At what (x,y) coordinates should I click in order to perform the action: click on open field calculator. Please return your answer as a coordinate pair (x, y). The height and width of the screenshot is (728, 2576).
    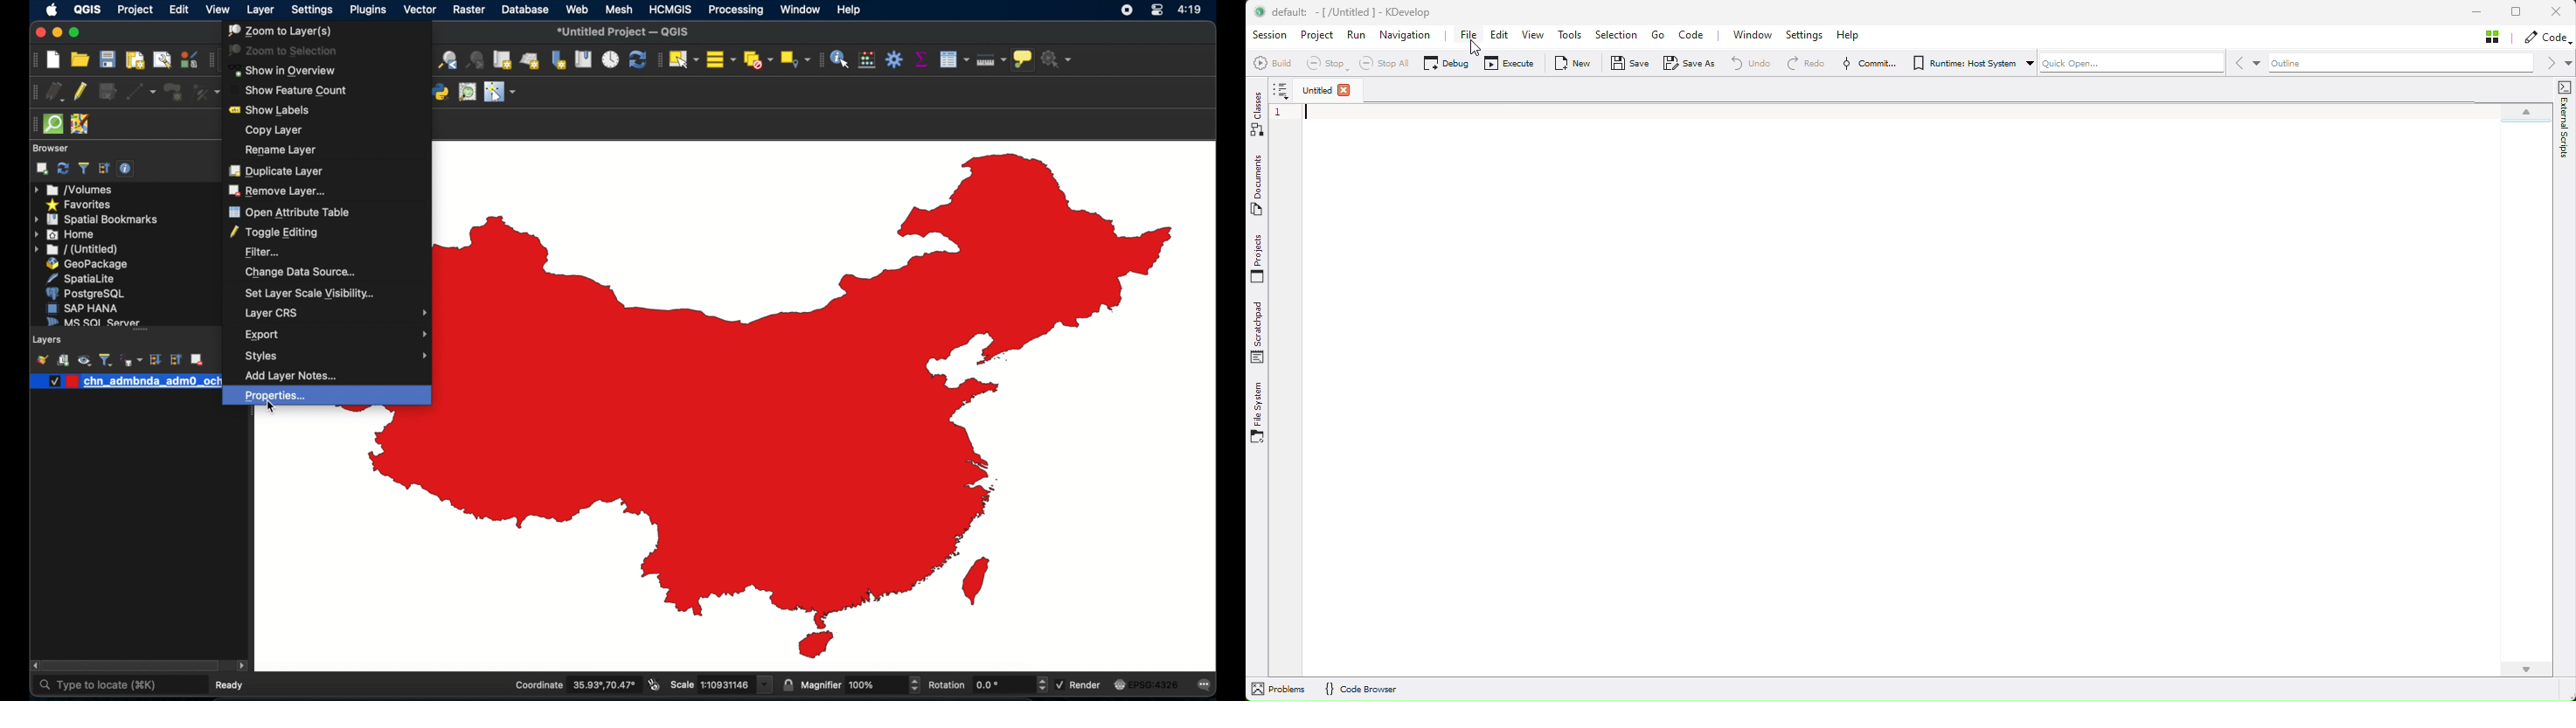
    Looking at the image, I should click on (866, 60).